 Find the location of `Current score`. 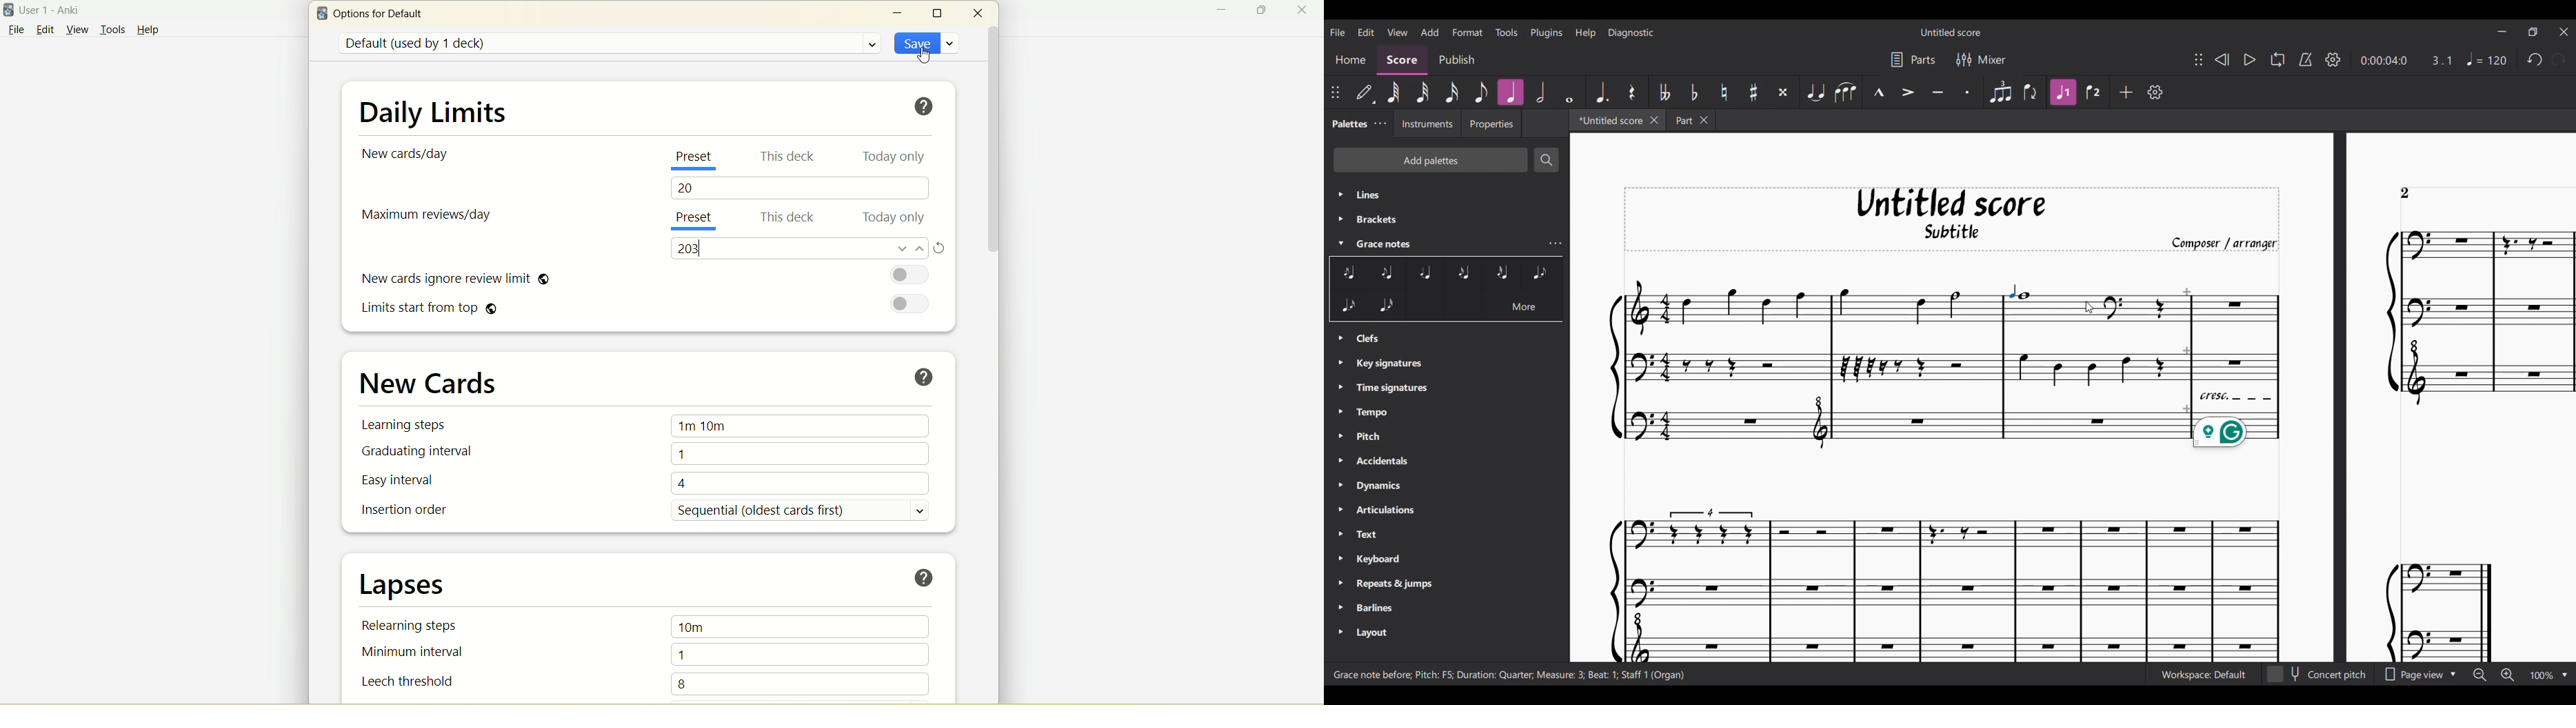

Current score is located at coordinates (1954, 572).